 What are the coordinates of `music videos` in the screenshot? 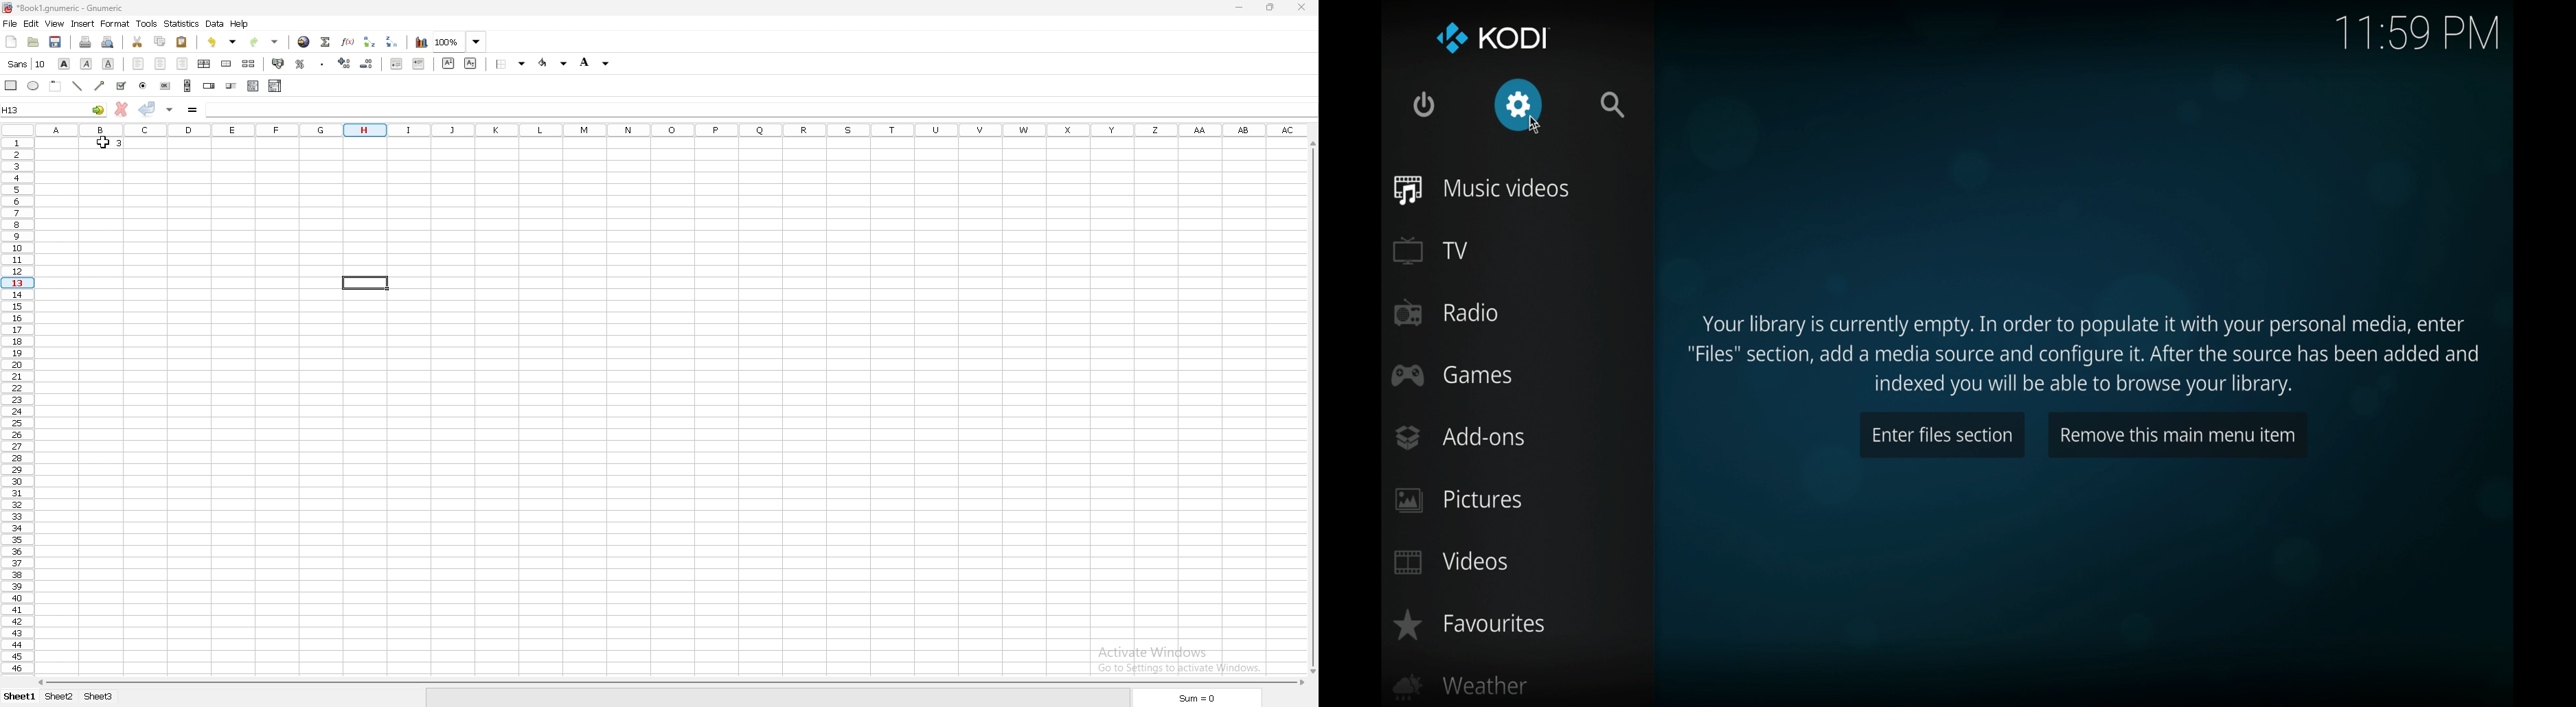 It's located at (1484, 190).